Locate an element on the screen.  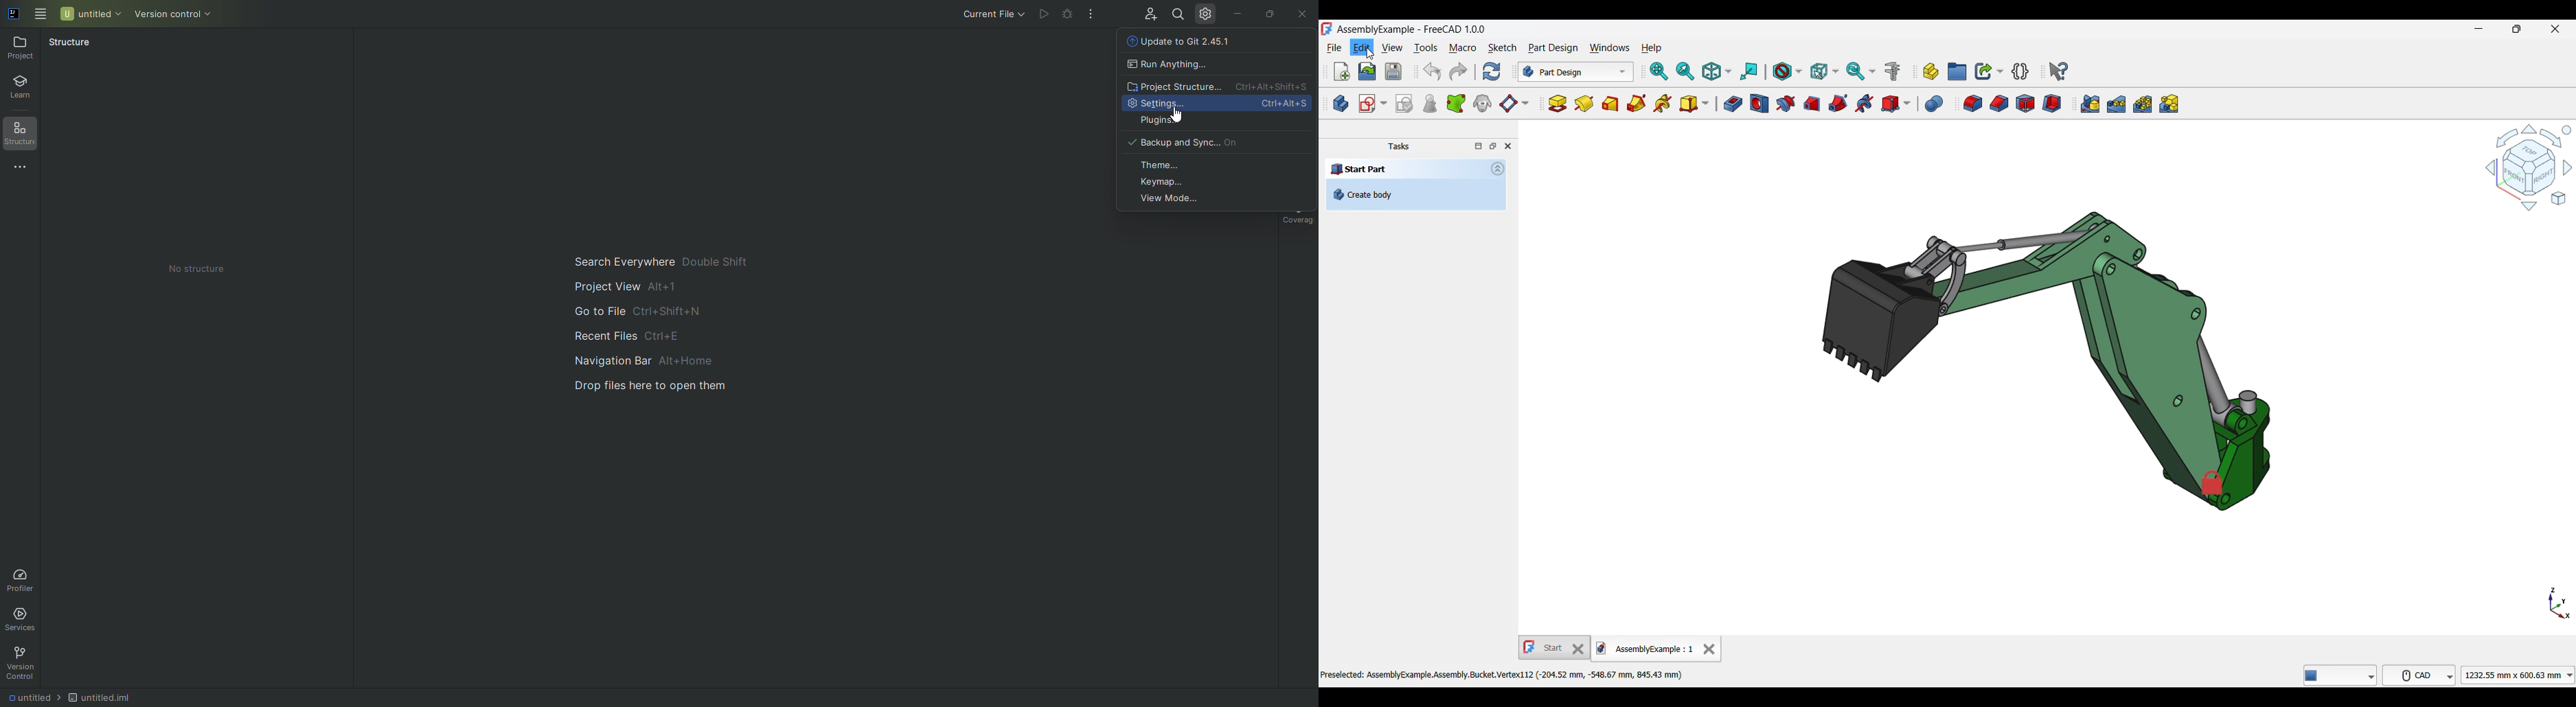
Tasks is located at coordinates (1398, 147).